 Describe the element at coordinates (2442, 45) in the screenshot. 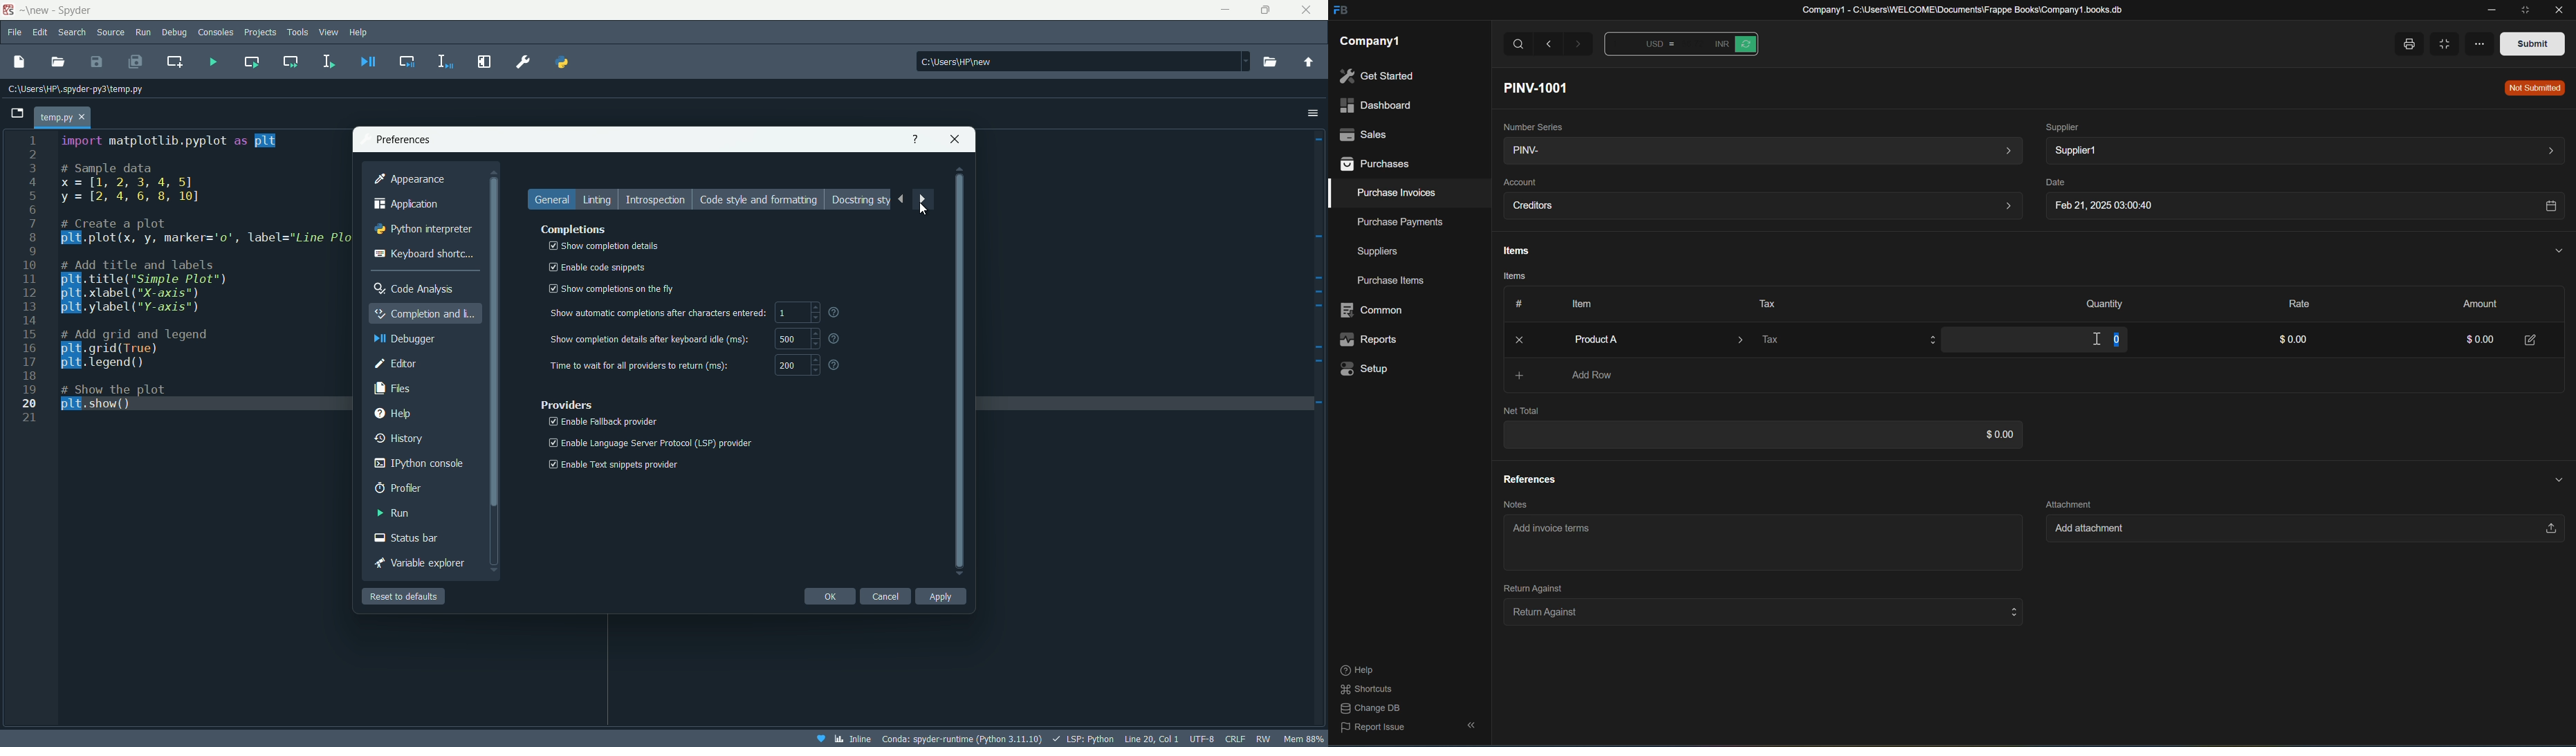

I see `Full width toggle` at that location.